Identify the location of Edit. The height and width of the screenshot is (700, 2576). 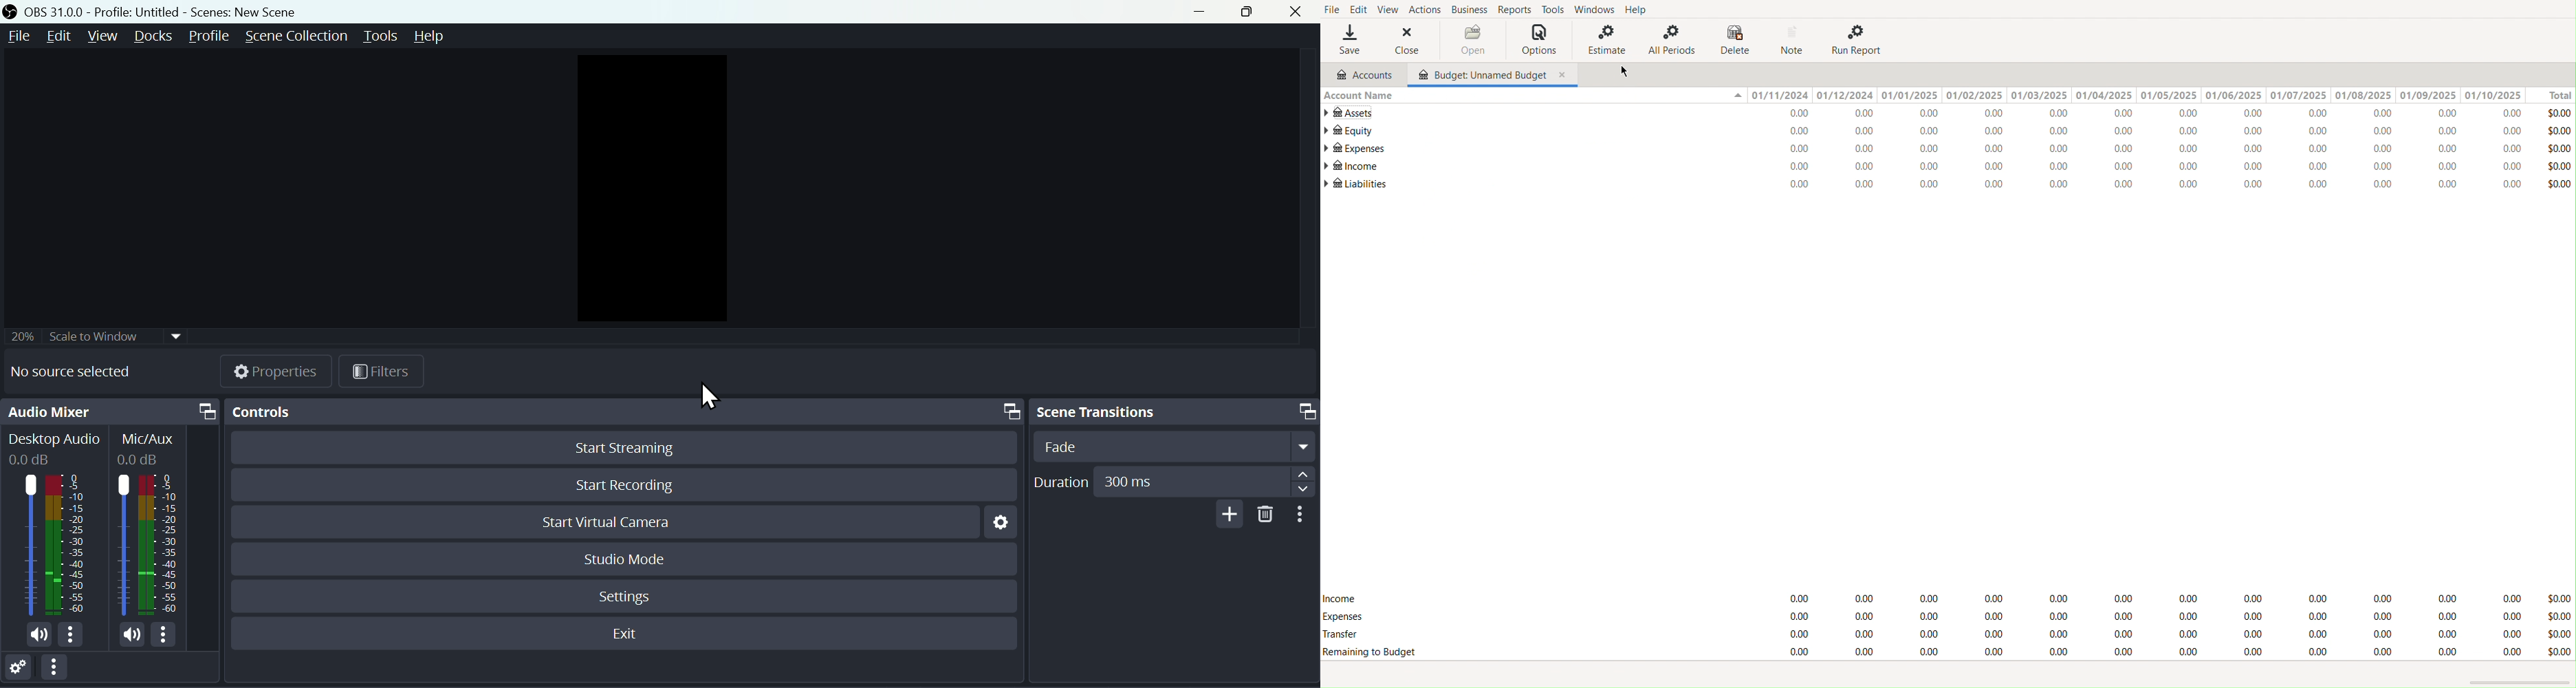
(57, 36).